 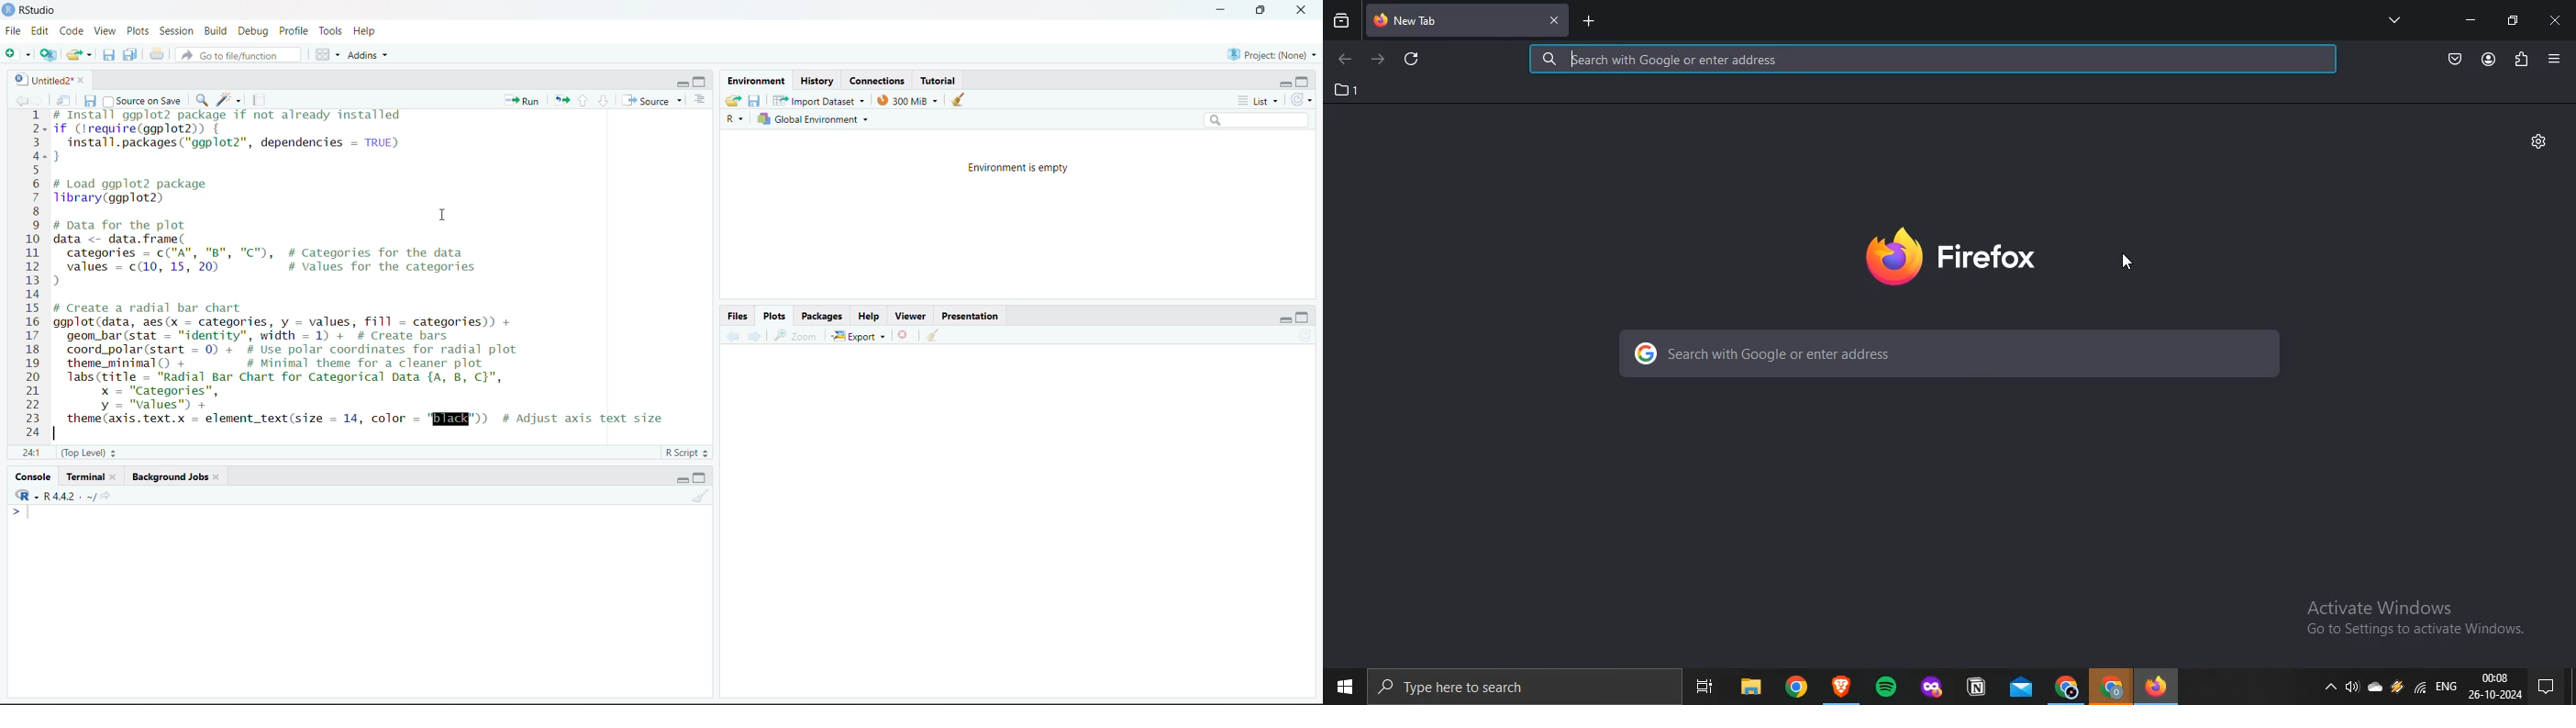 What do you see at coordinates (32, 477) in the screenshot?
I see `Console` at bounding box center [32, 477].